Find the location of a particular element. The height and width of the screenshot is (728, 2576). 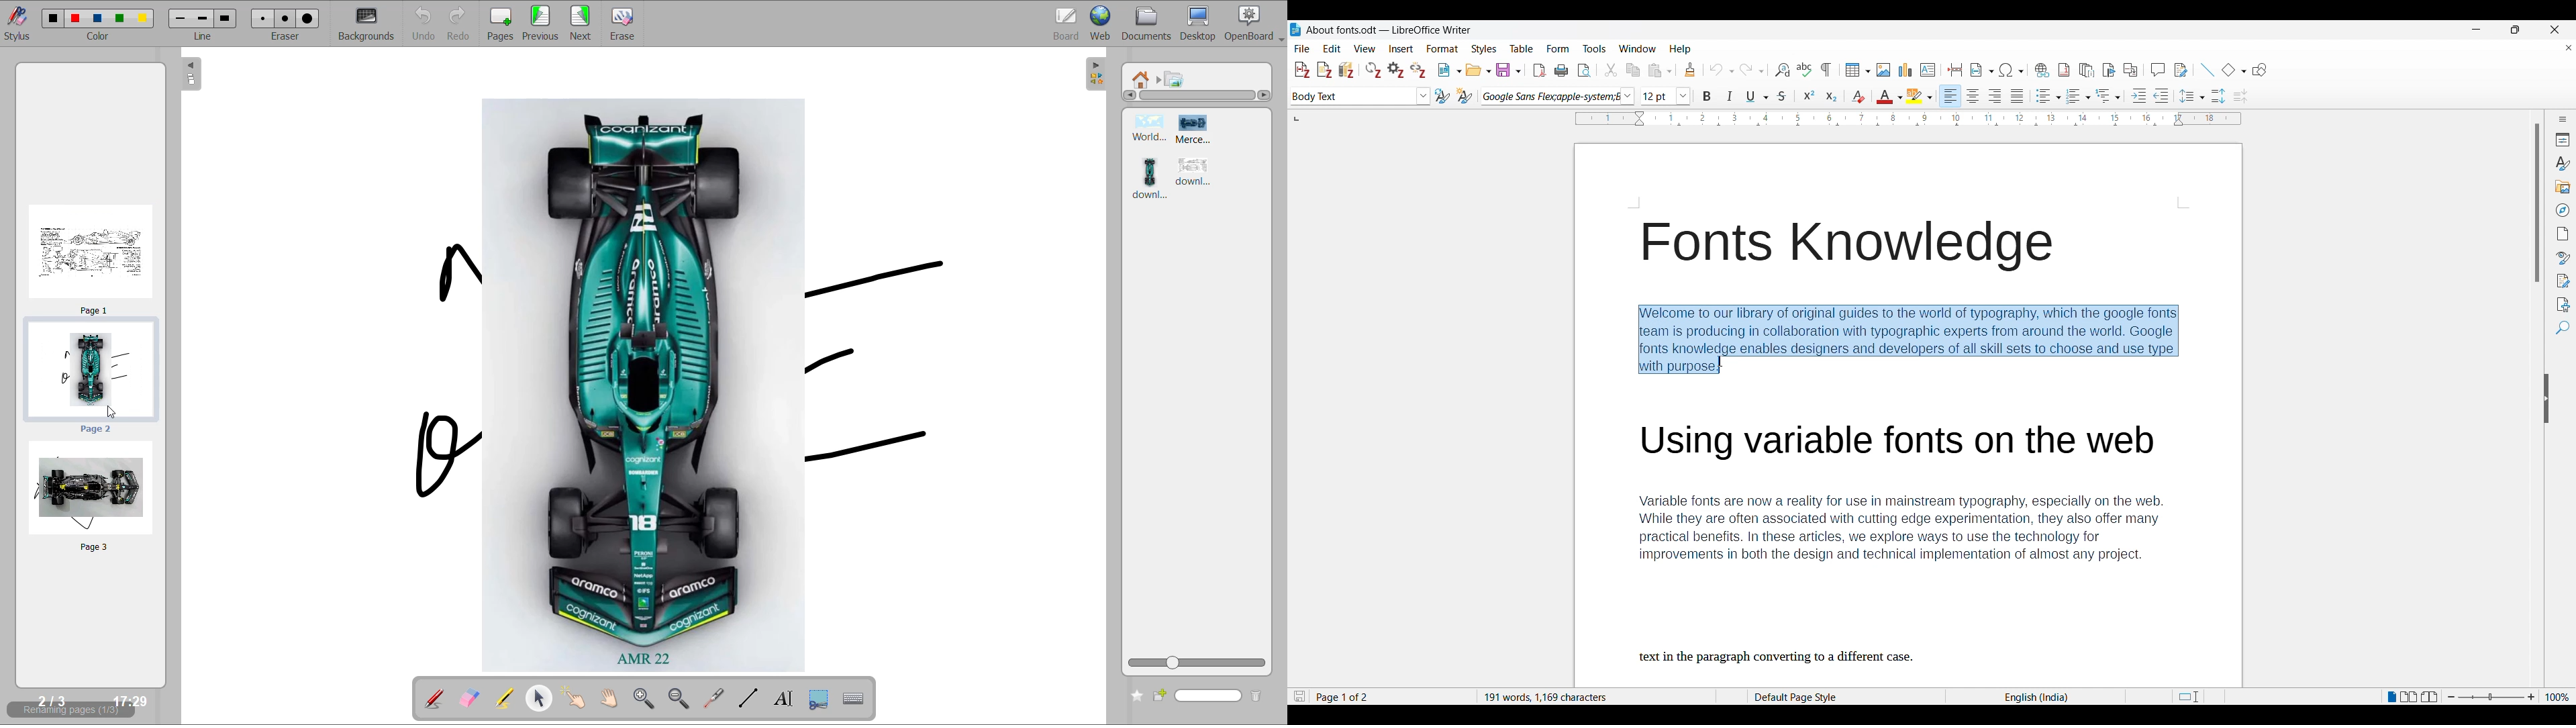

Current zoom factor is located at coordinates (2558, 697).